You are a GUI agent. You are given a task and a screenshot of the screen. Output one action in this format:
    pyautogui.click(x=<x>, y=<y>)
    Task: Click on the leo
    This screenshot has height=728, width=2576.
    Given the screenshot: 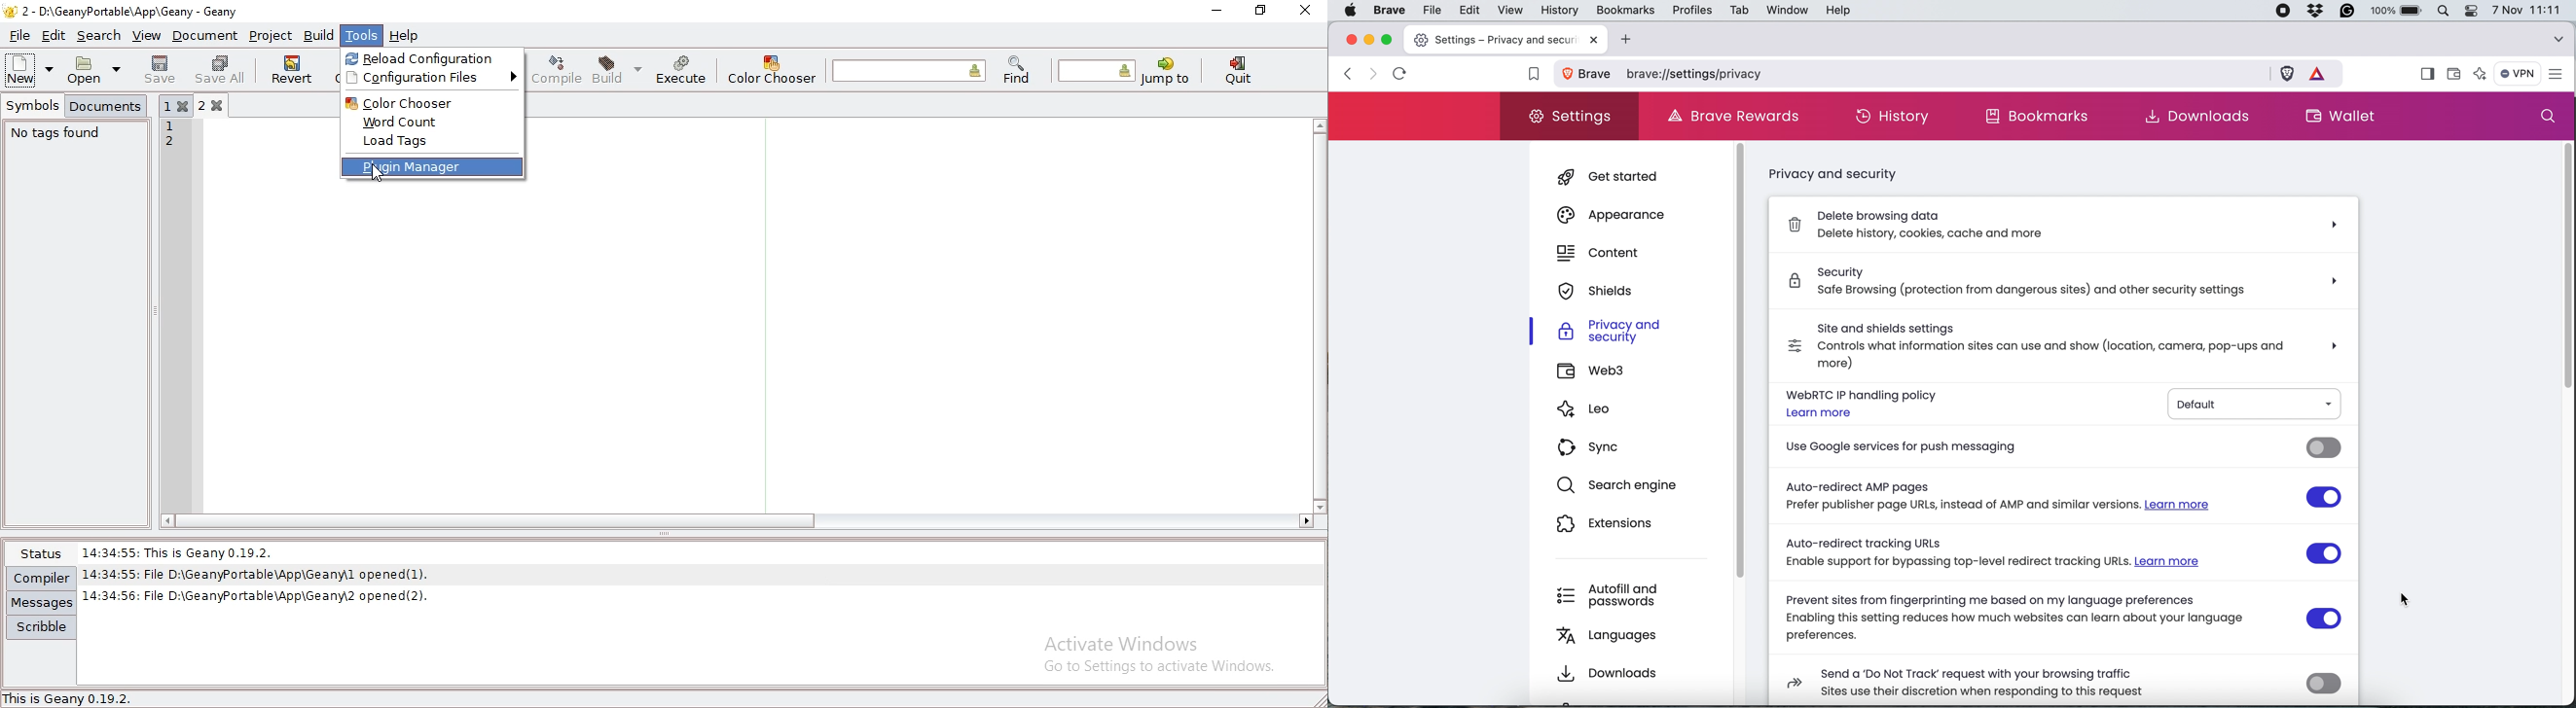 What is the action you would take?
    pyautogui.click(x=1600, y=412)
    